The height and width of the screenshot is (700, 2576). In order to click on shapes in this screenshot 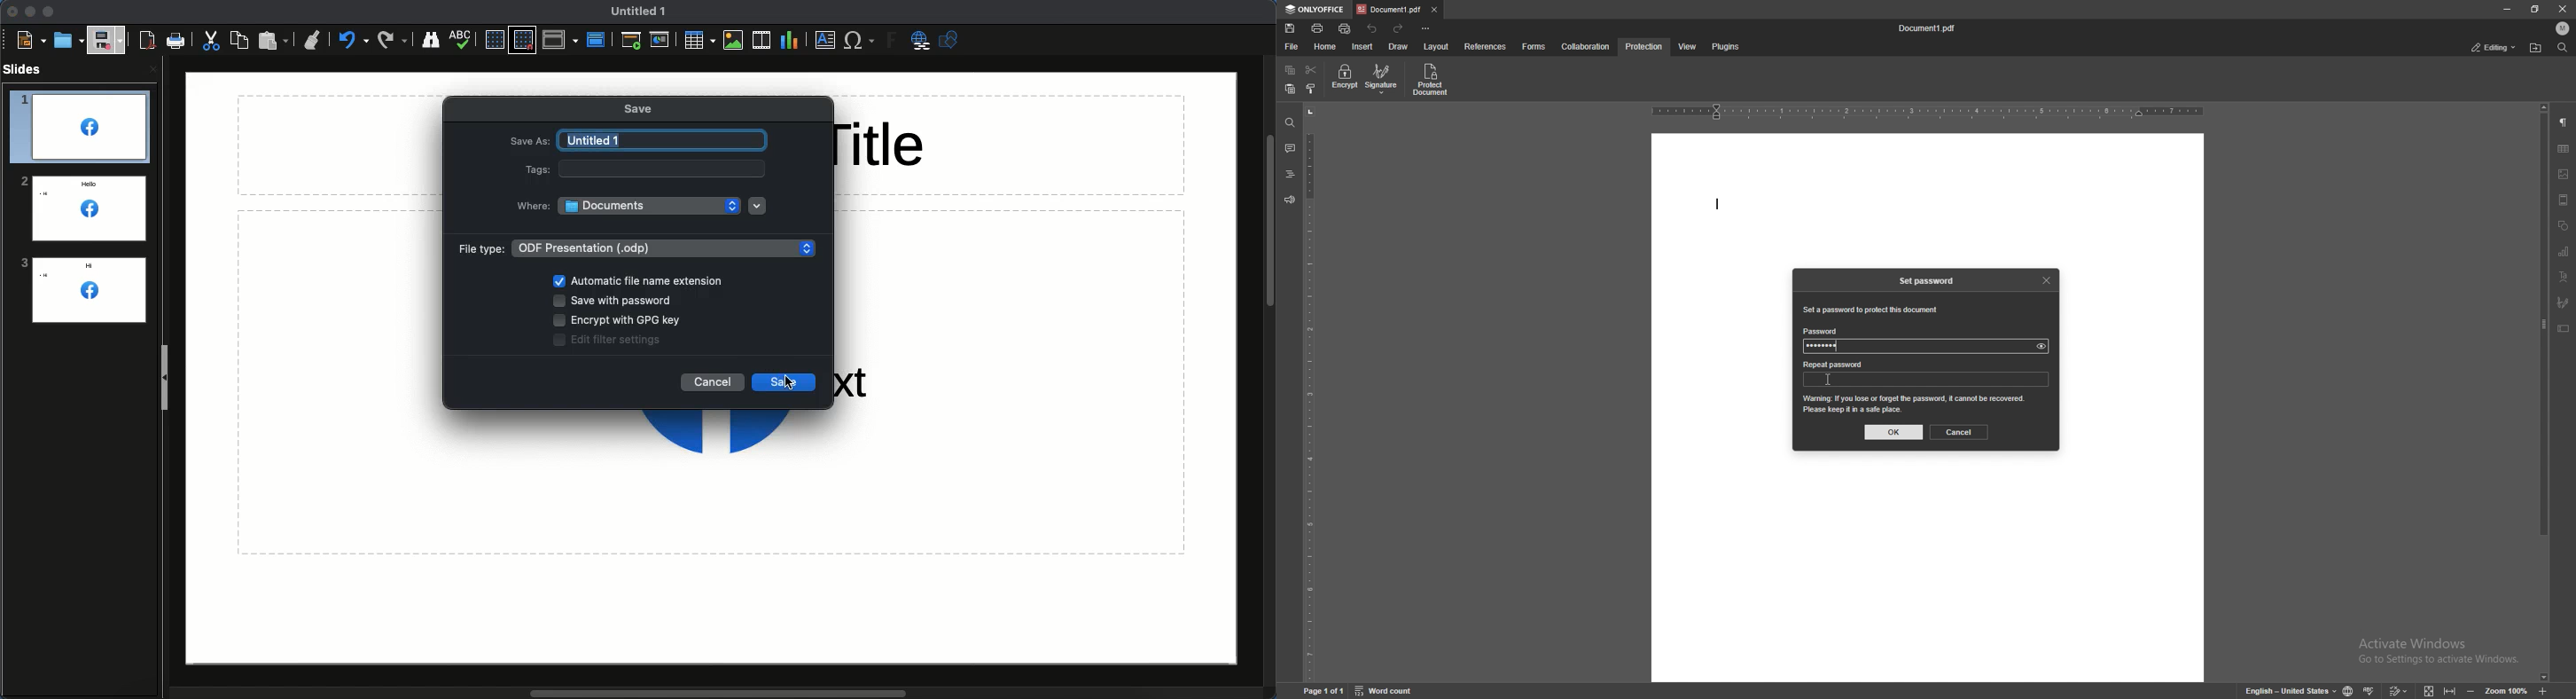, I will do `click(2563, 226)`.